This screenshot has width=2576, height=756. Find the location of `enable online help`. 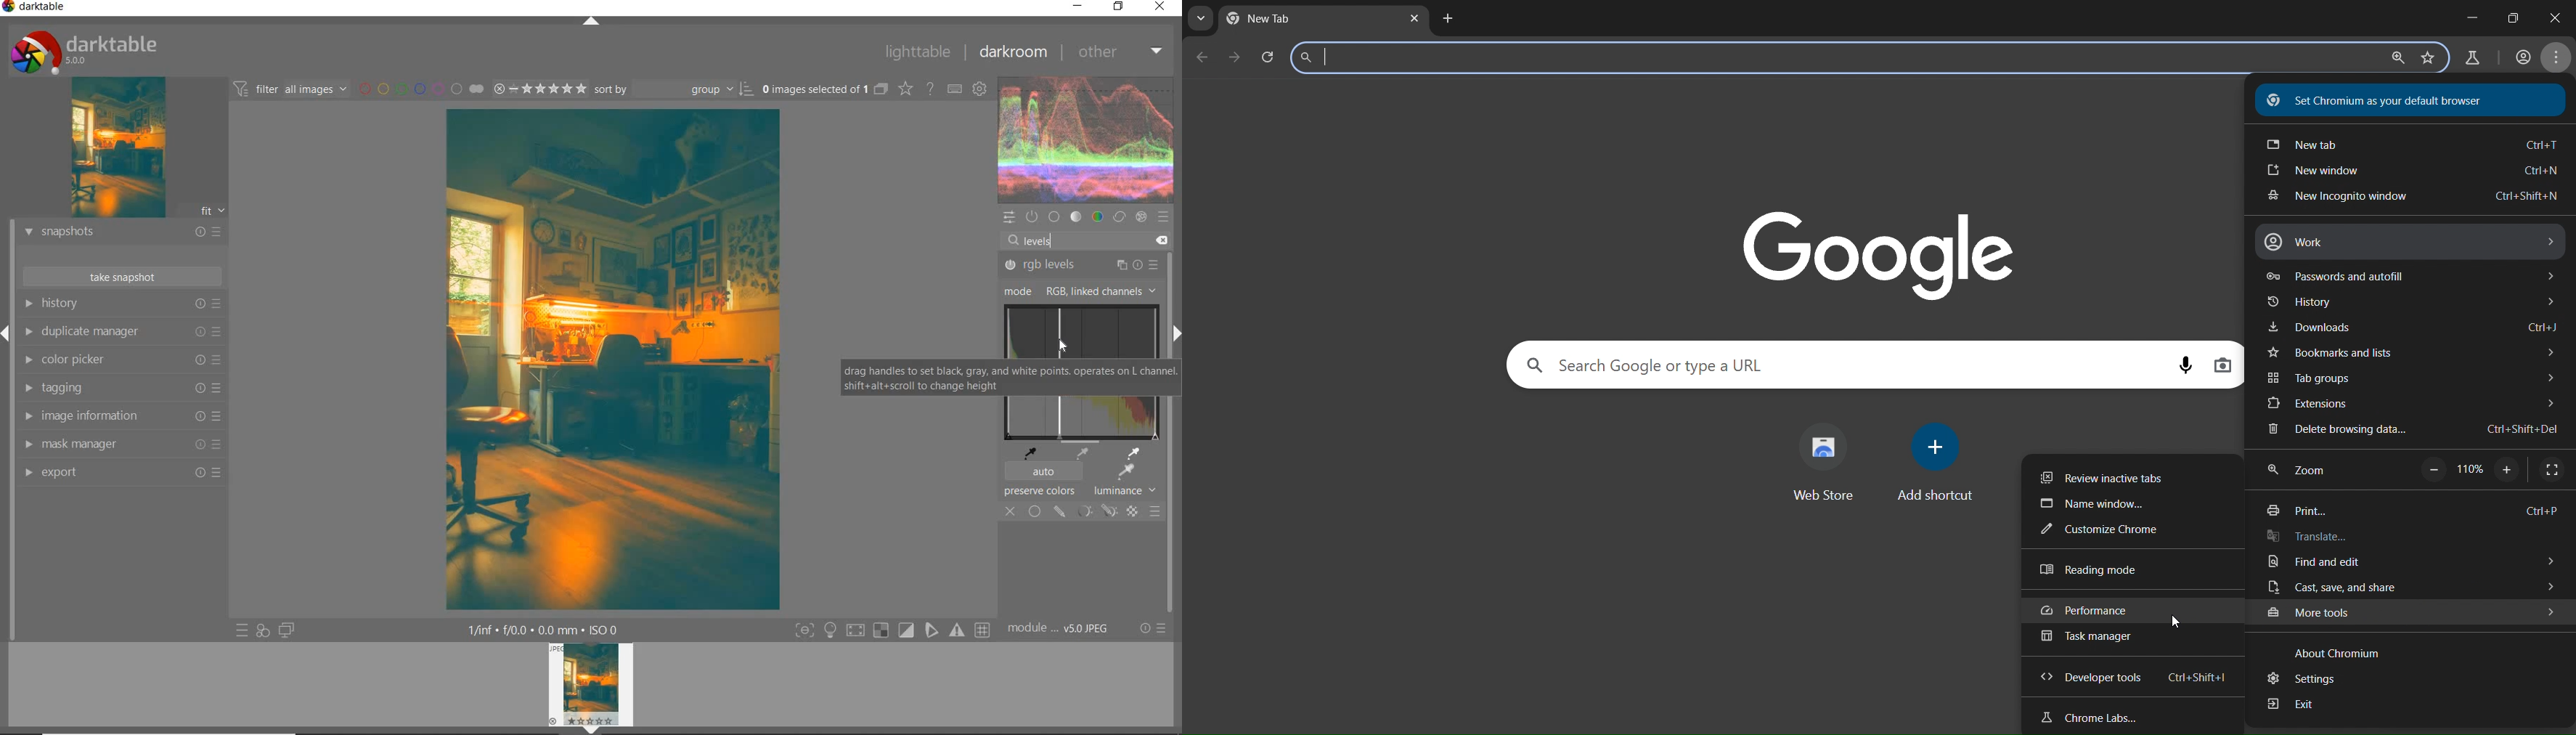

enable online help is located at coordinates (929, 89).